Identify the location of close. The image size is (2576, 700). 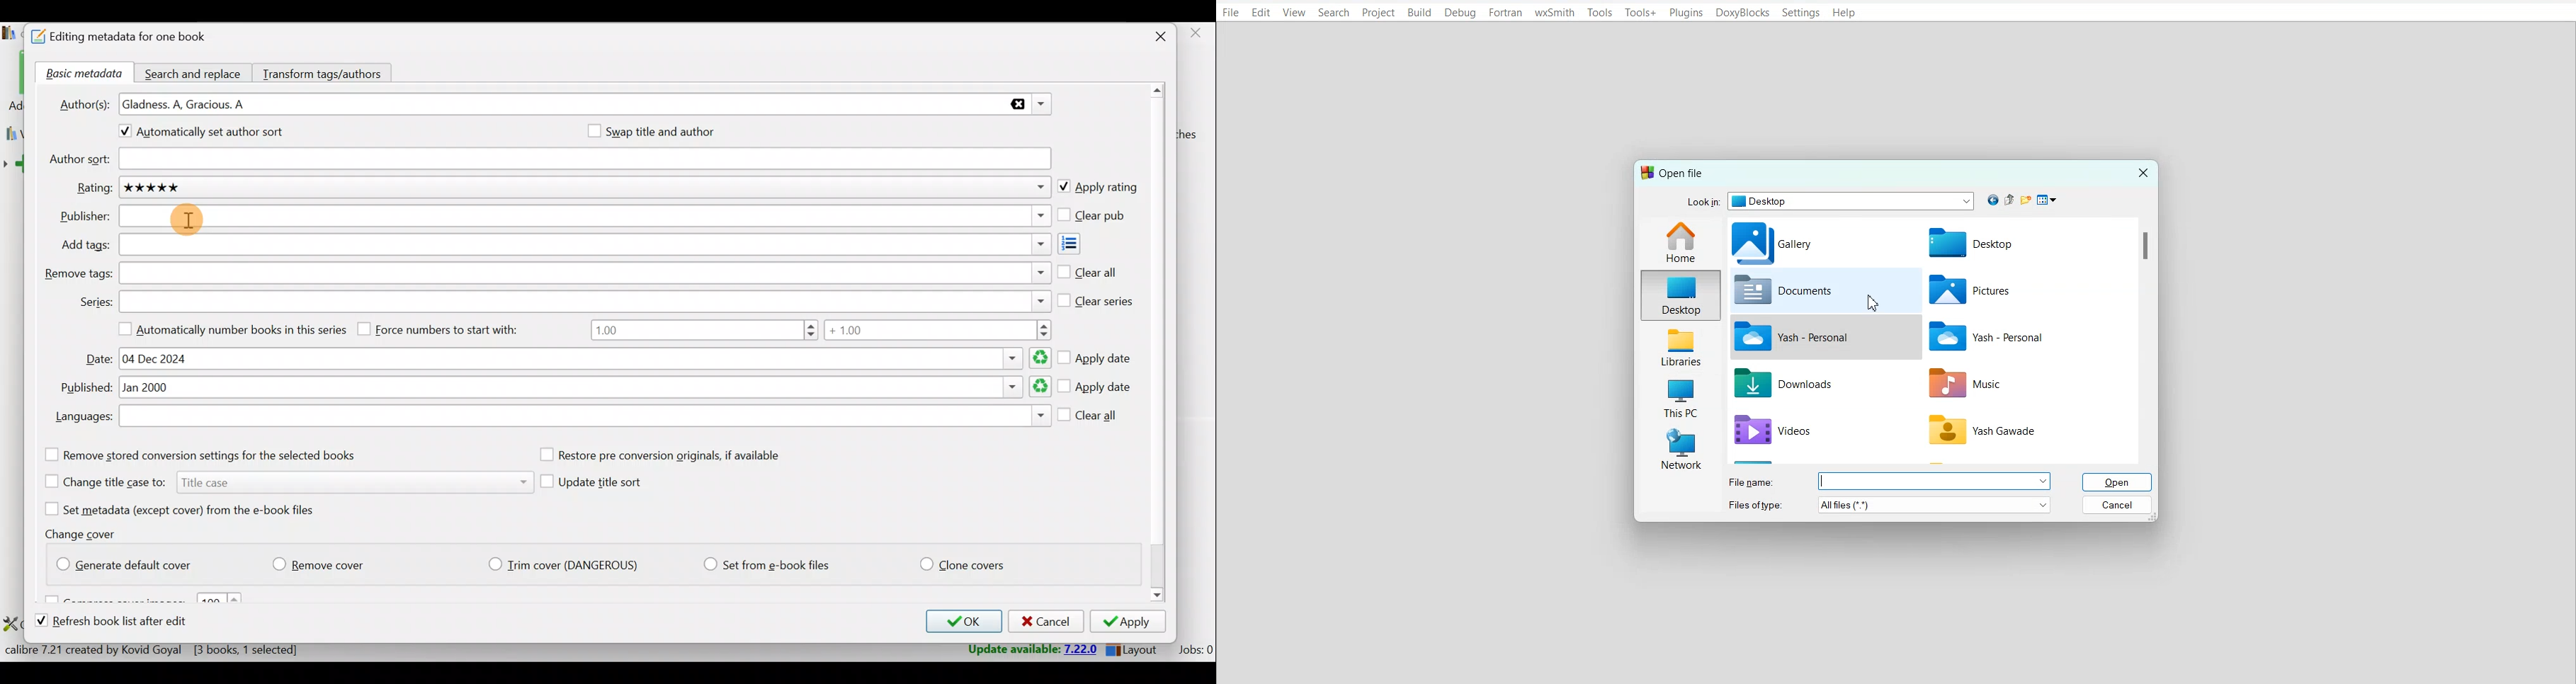
(1195, 34).